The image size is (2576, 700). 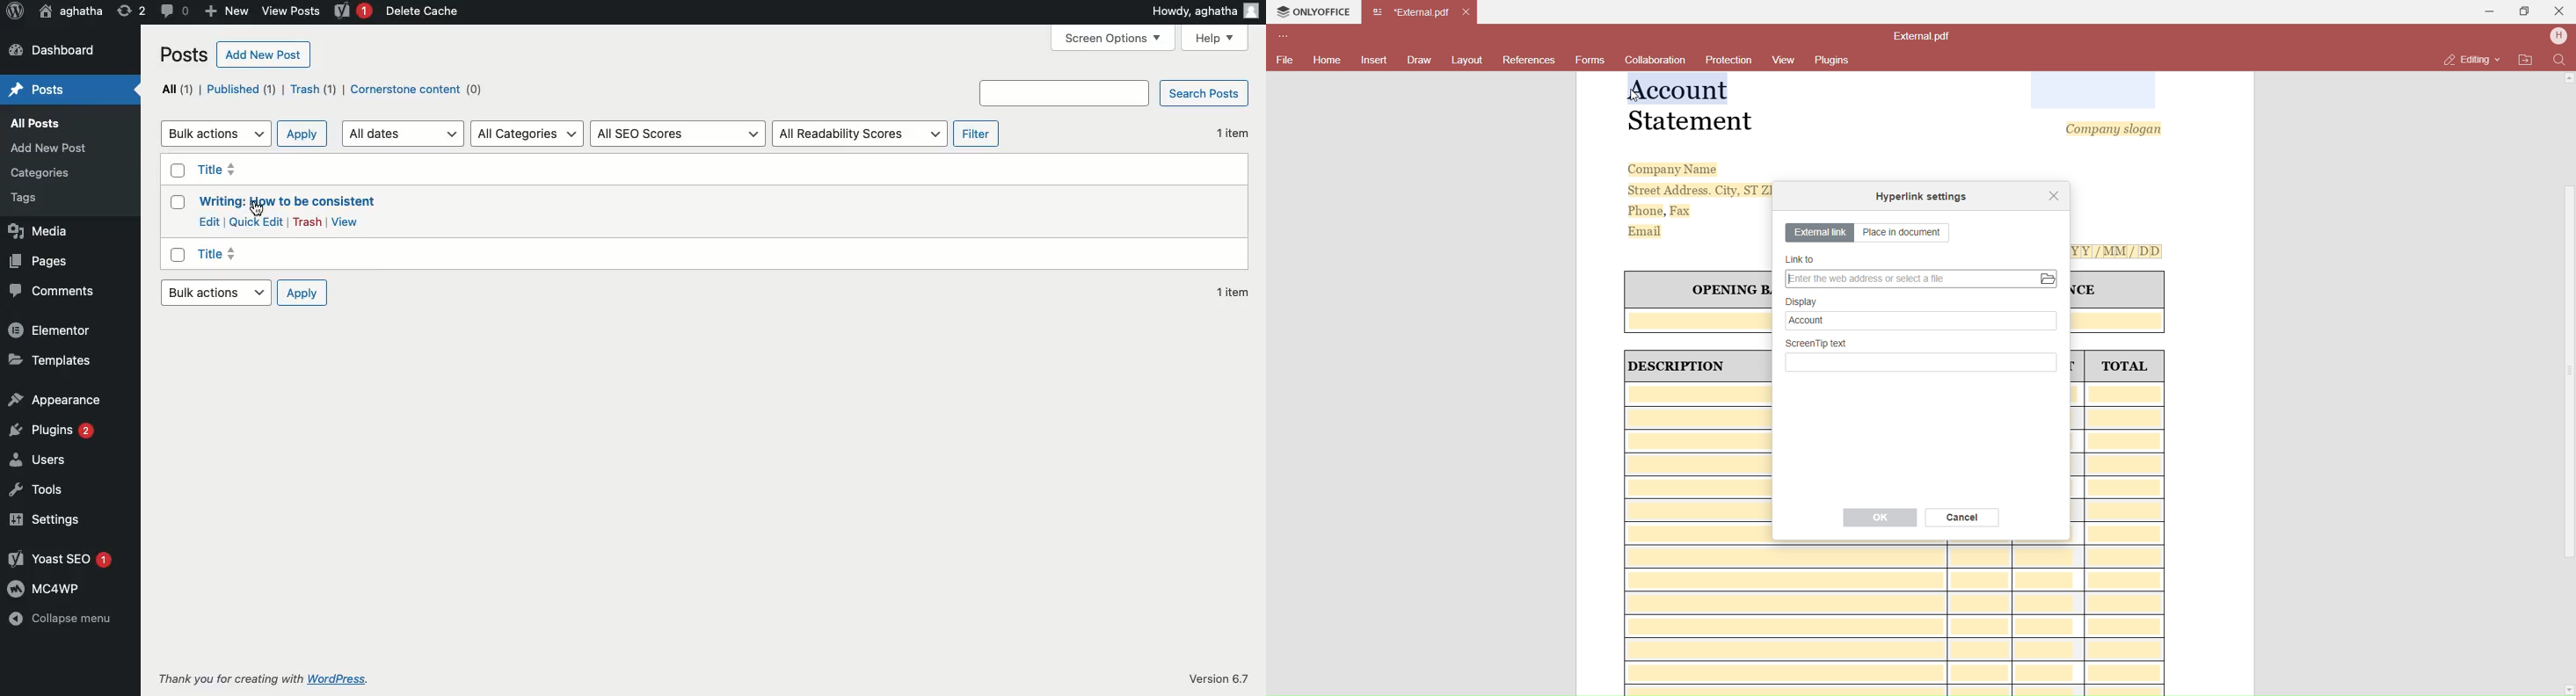 What do you see at coordinates (1635, 91) in the screenshot?
I see `cursor` at bounding box center [1635, 91].